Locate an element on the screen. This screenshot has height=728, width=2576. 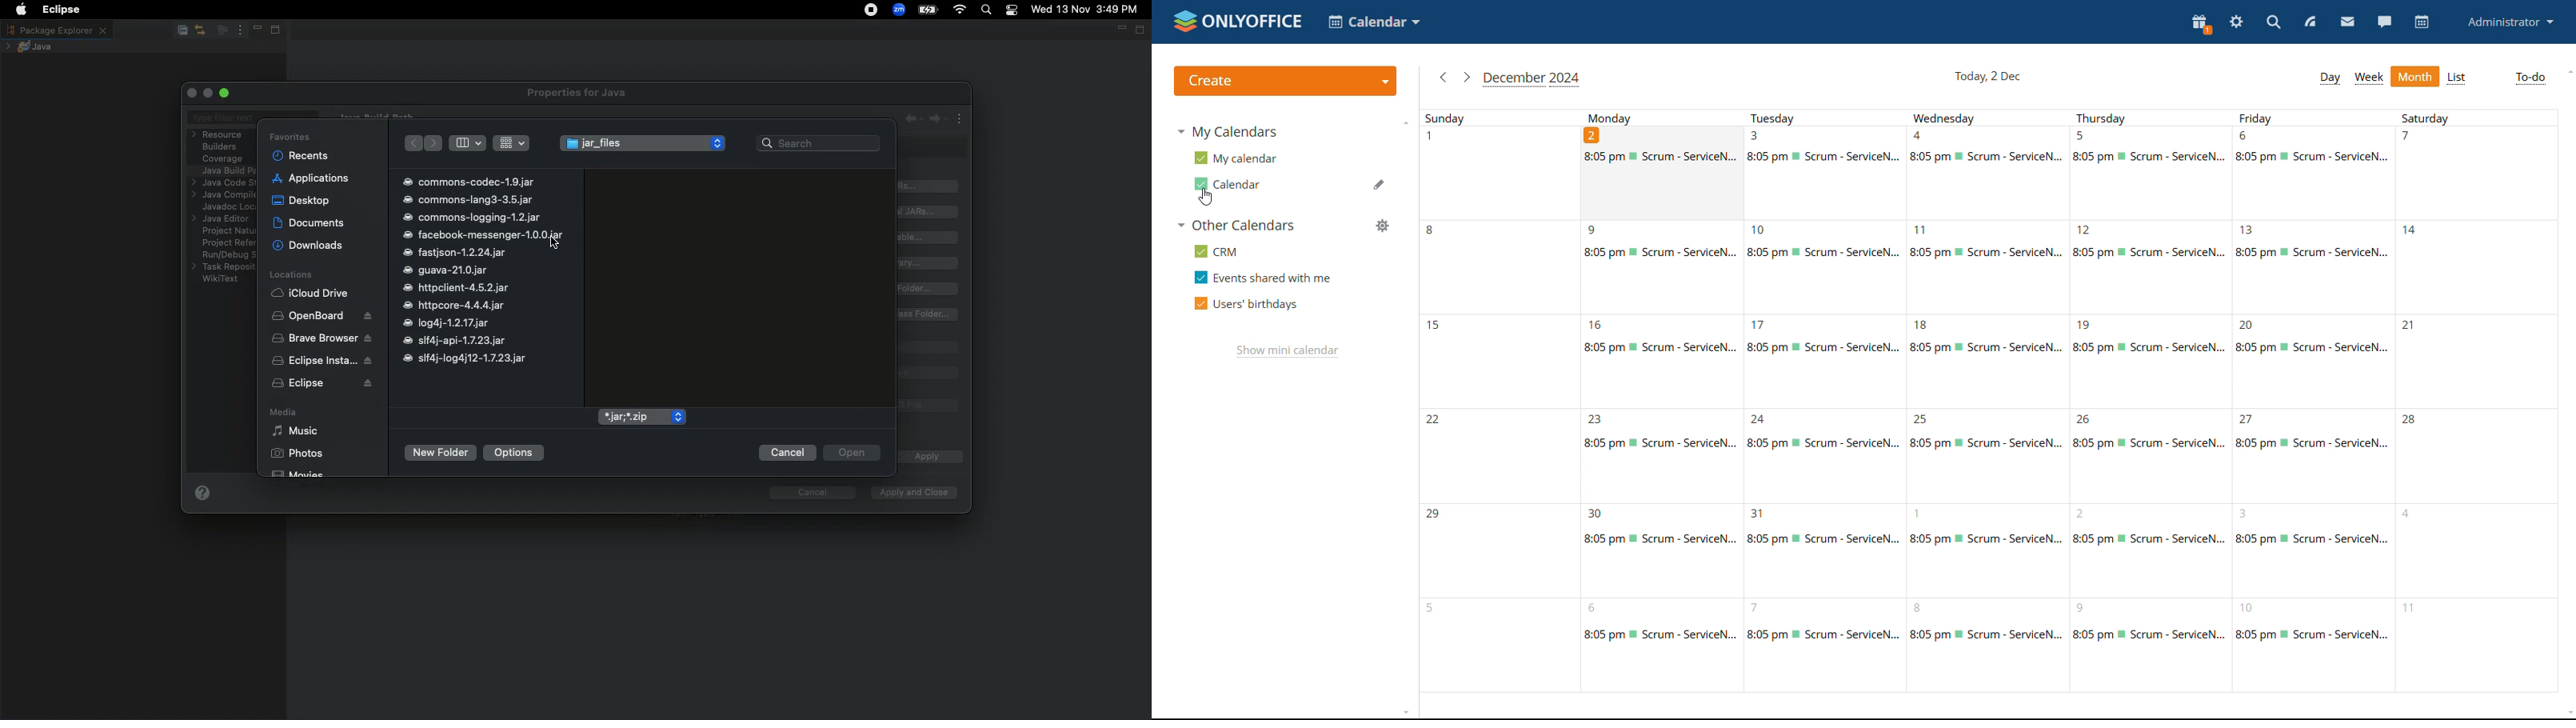
Recording is located at coordinates (872, 11).